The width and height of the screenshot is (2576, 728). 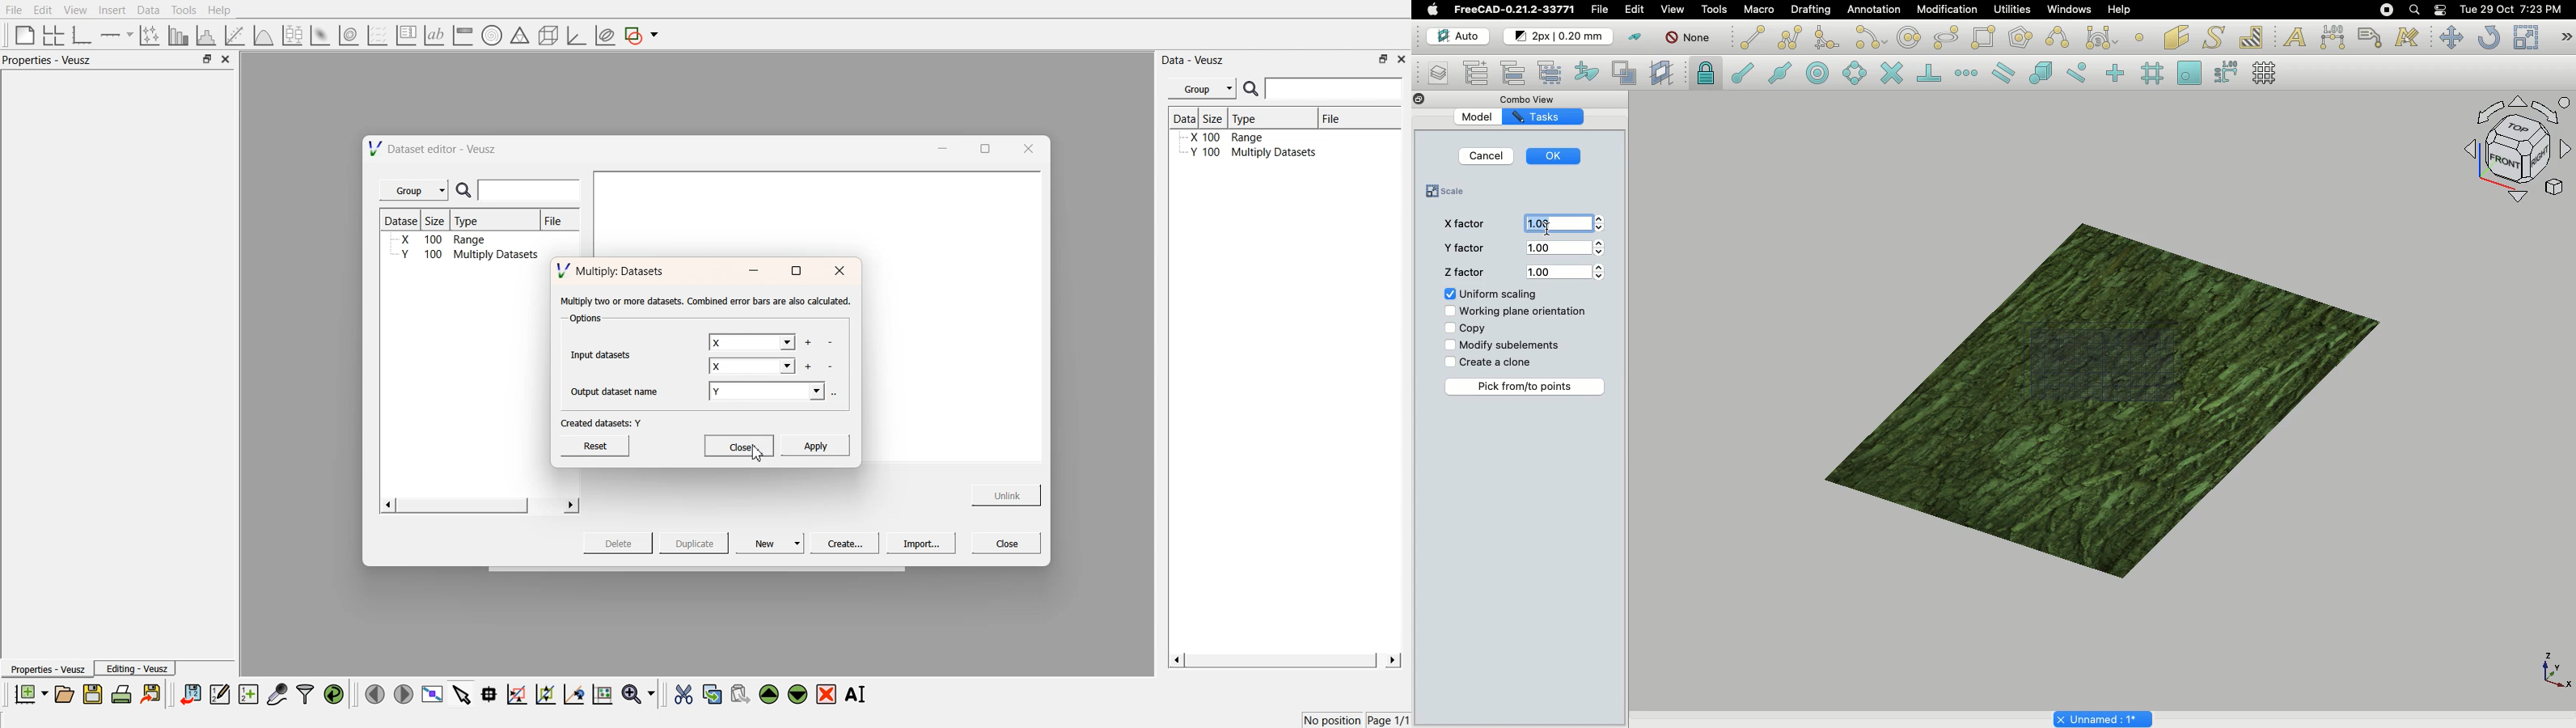 I want to click on Toggle normal/wireframe display, so click(x=1625, y=73).